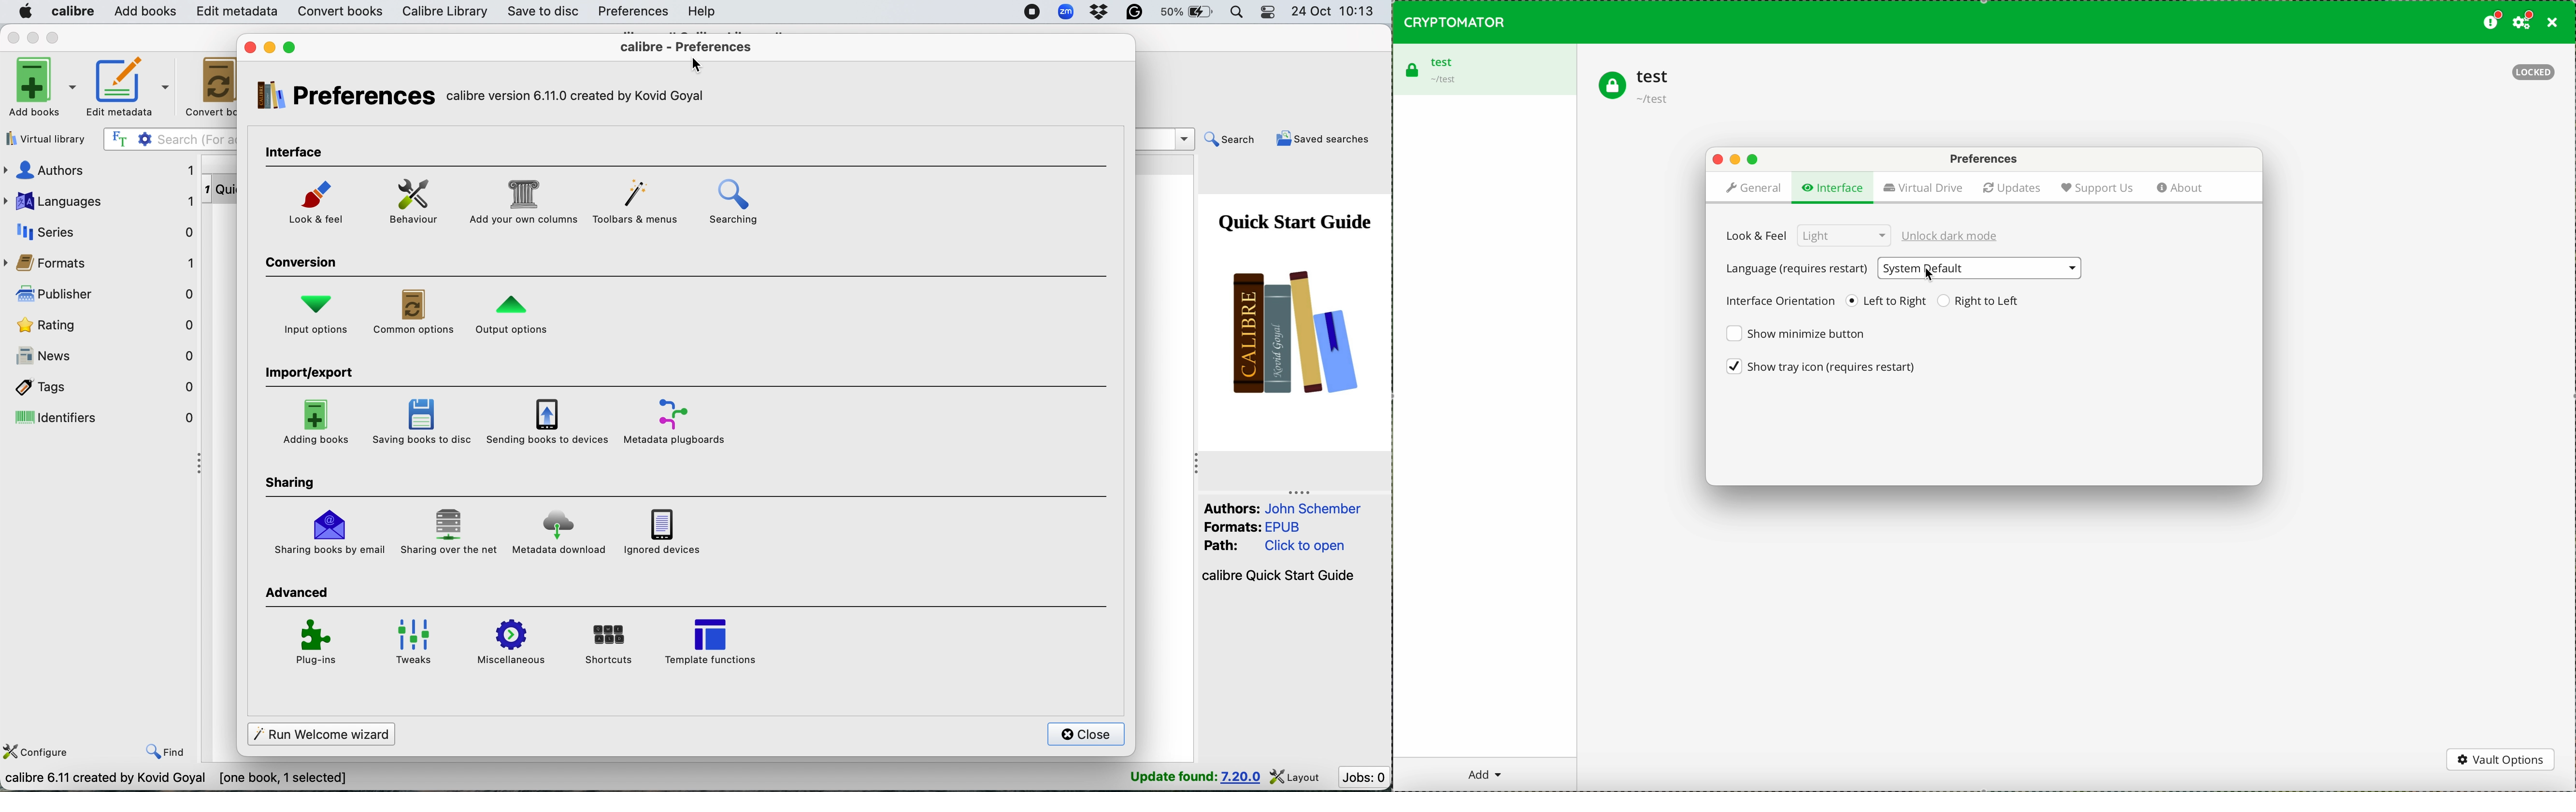 The width and height of the screenshot is (2576, 812). I want to click on system logo, so click(25, 13).